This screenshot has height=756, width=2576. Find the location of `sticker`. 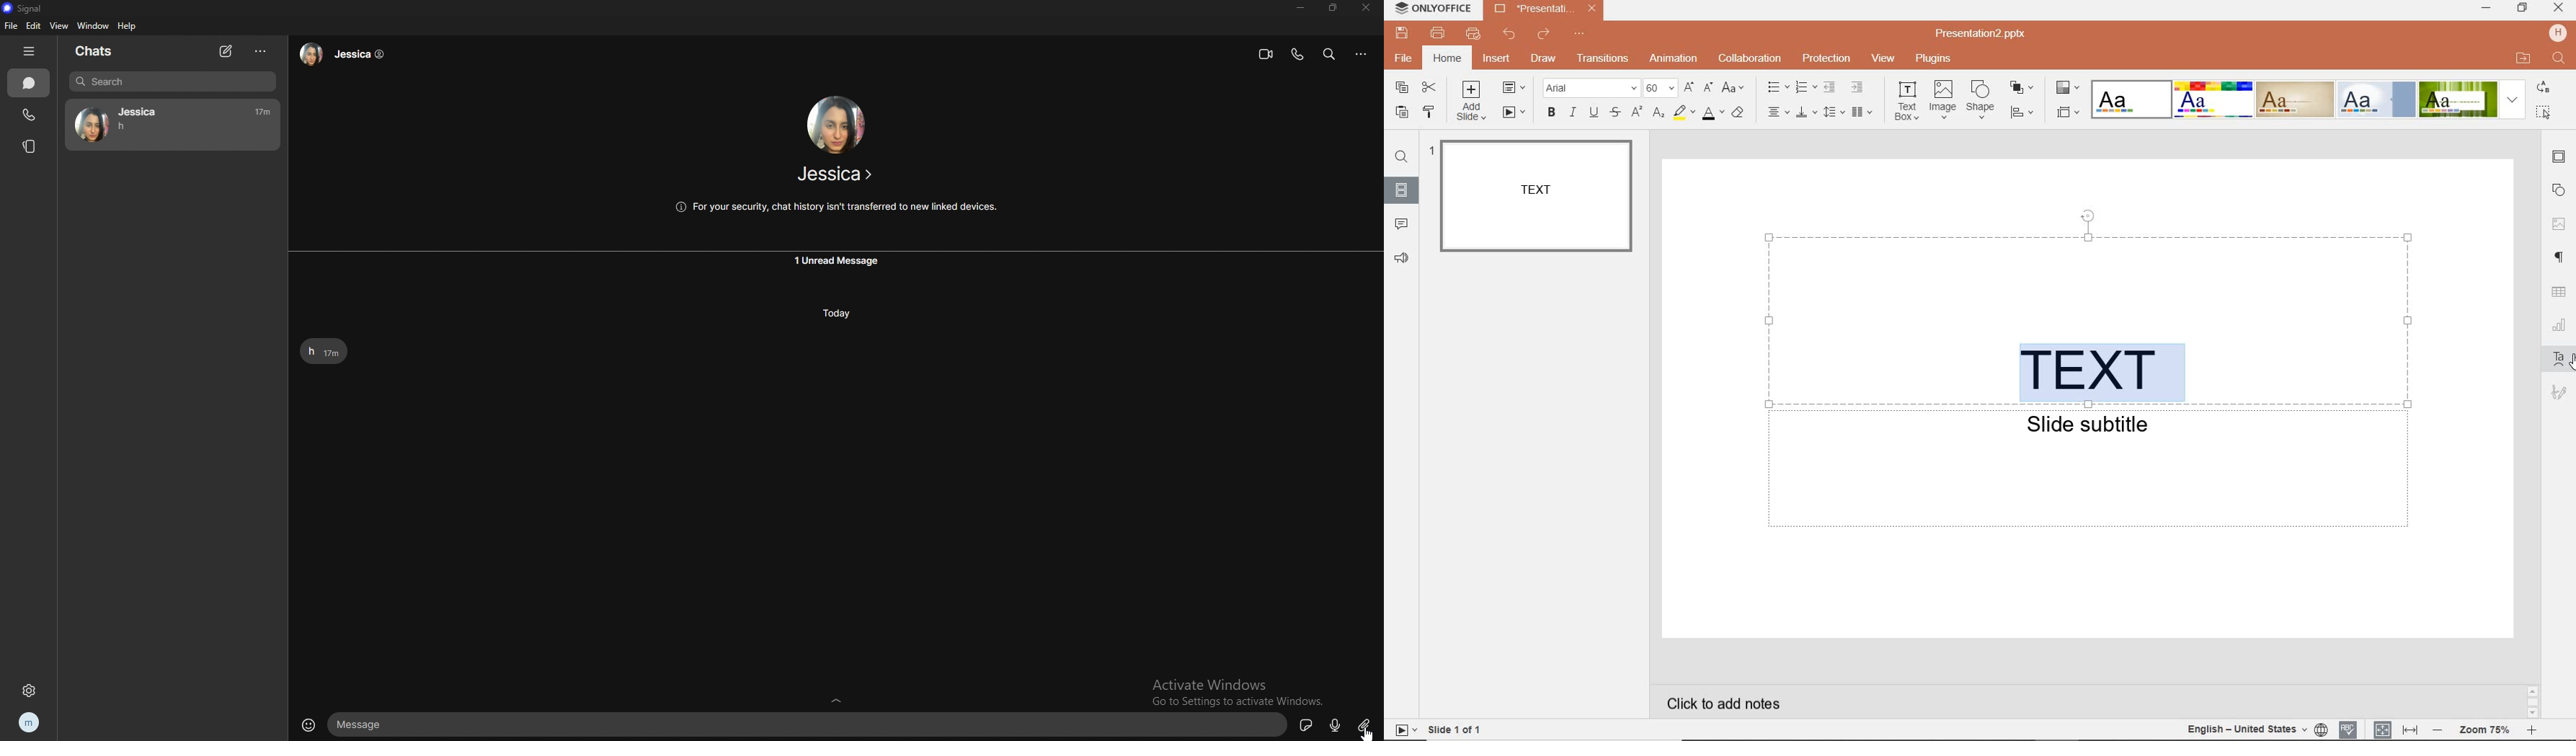

sticker is located at coordinates (1307, 725).